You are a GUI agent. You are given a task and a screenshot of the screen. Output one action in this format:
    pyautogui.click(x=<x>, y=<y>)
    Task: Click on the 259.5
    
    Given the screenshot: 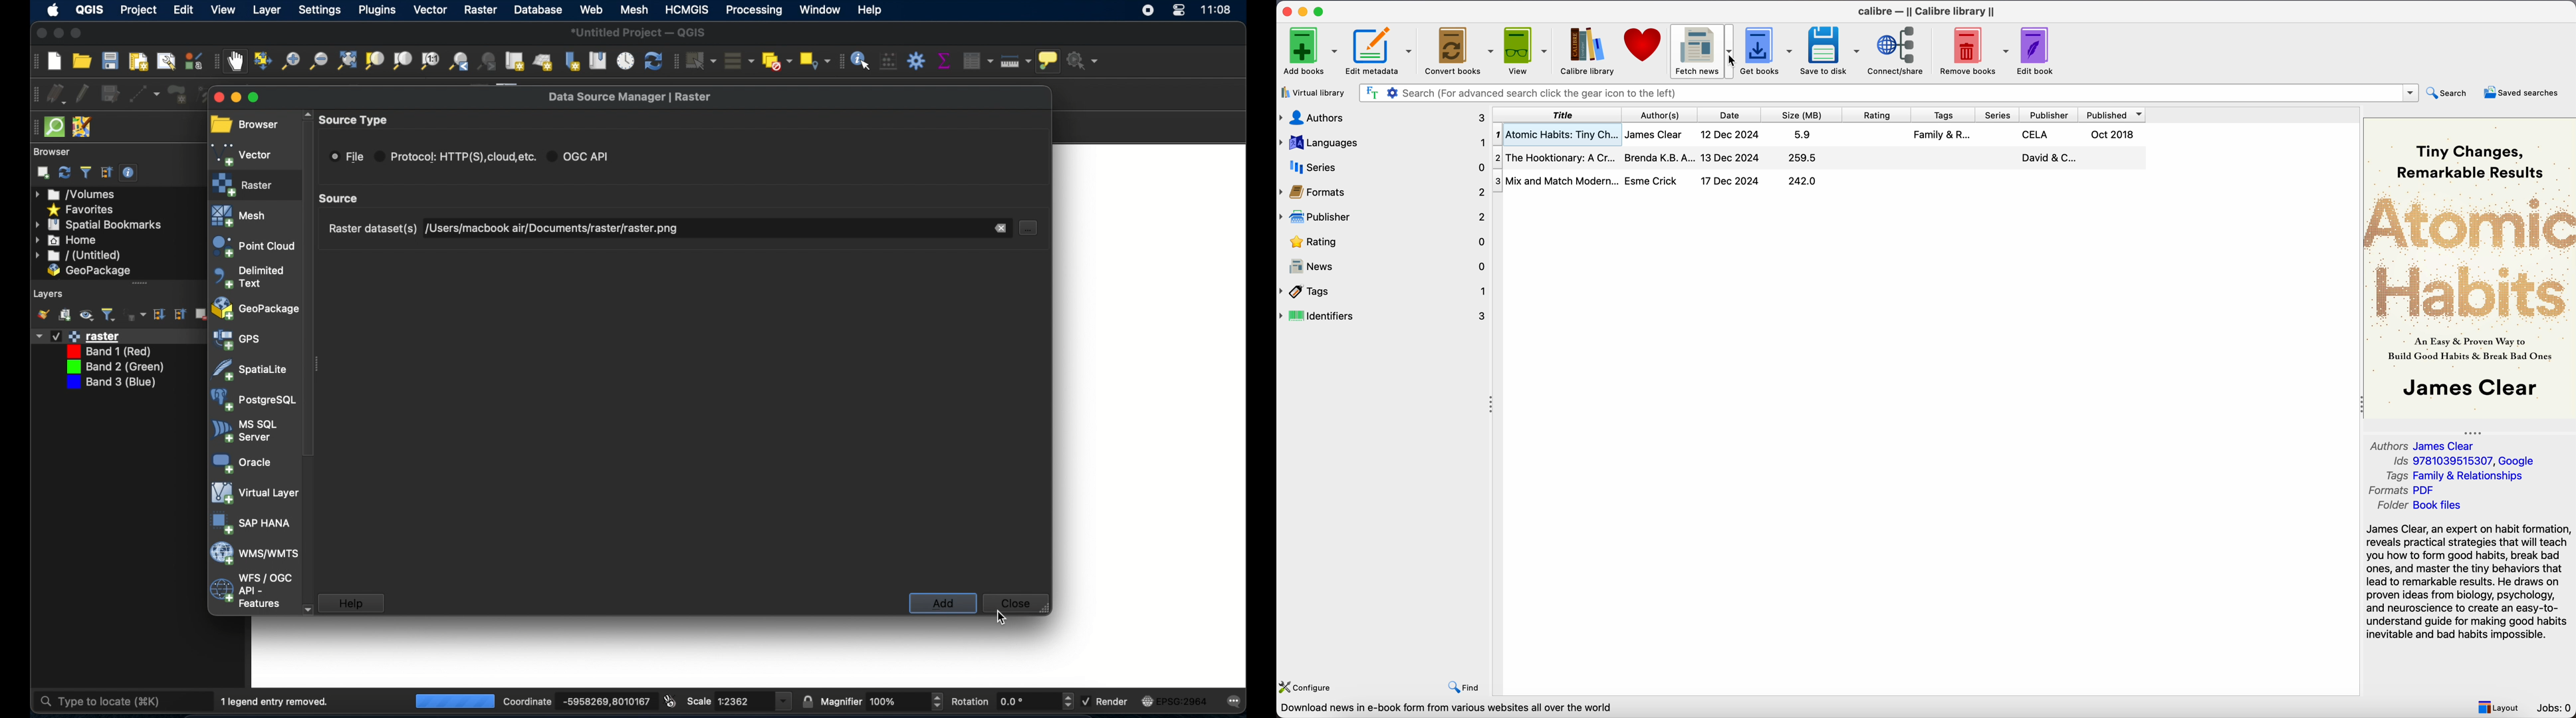 What is the action you would take?
    pyautogui.click(x=1802, y=159)
    